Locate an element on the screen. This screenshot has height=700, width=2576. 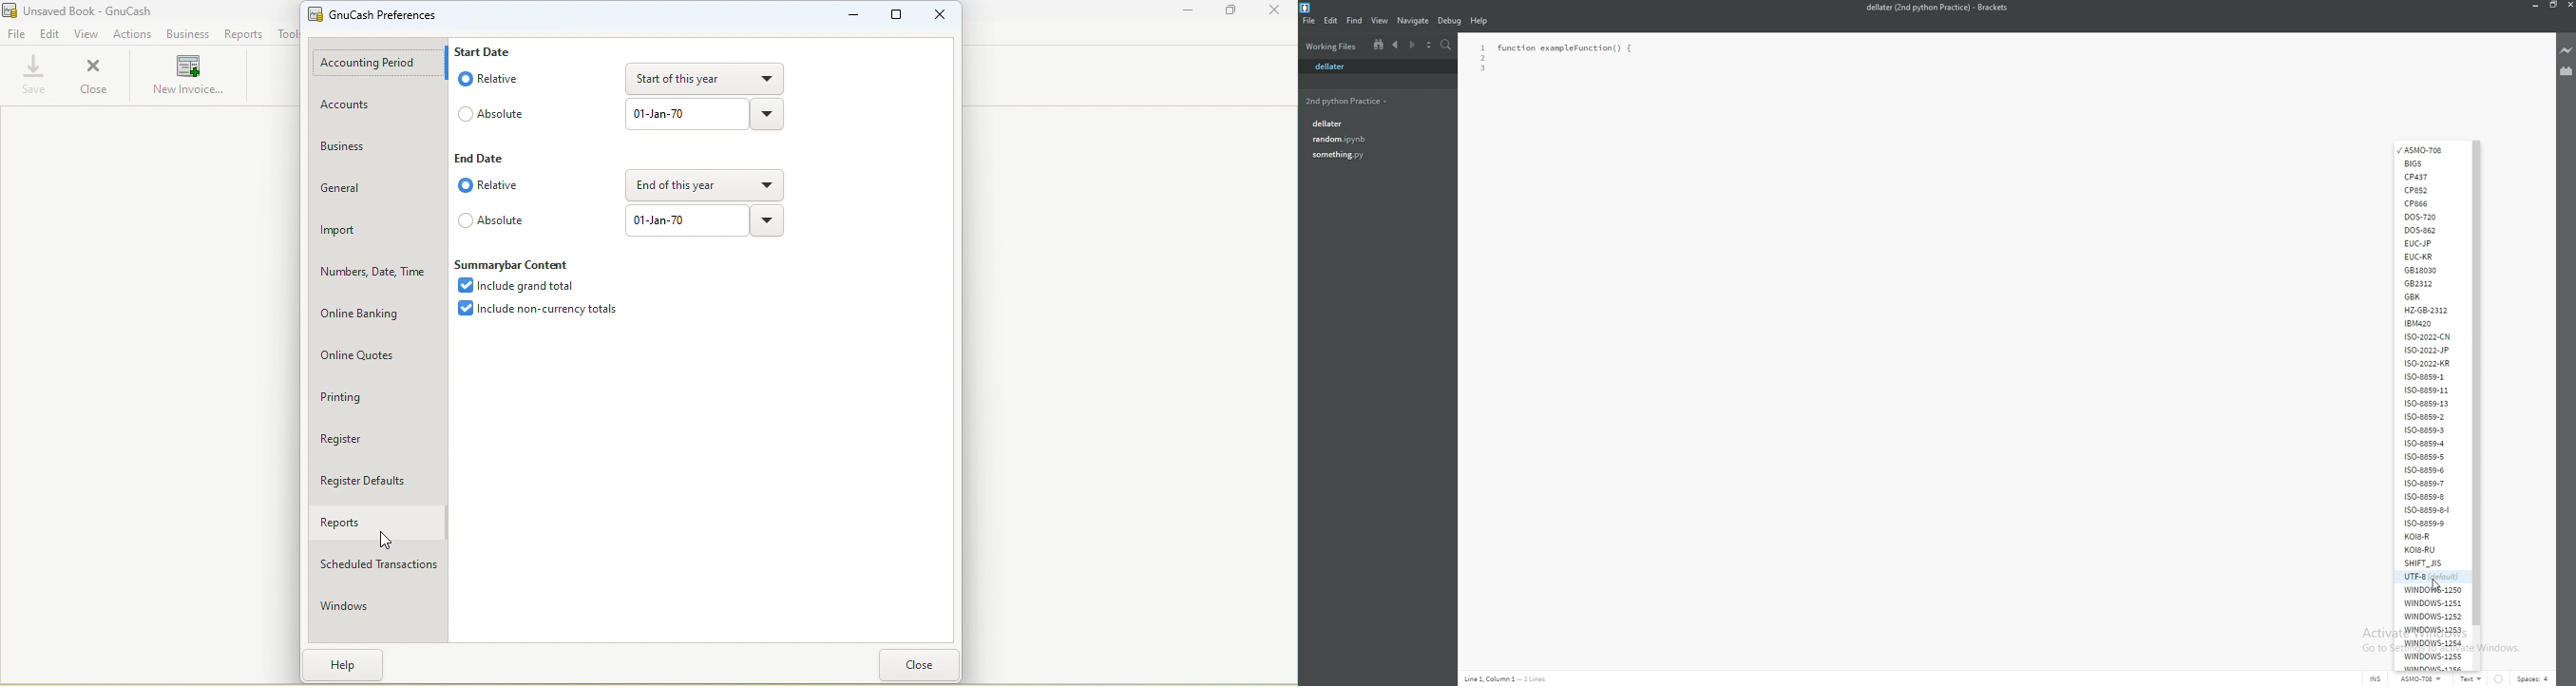
Relative is located at coordinates (492, 182).